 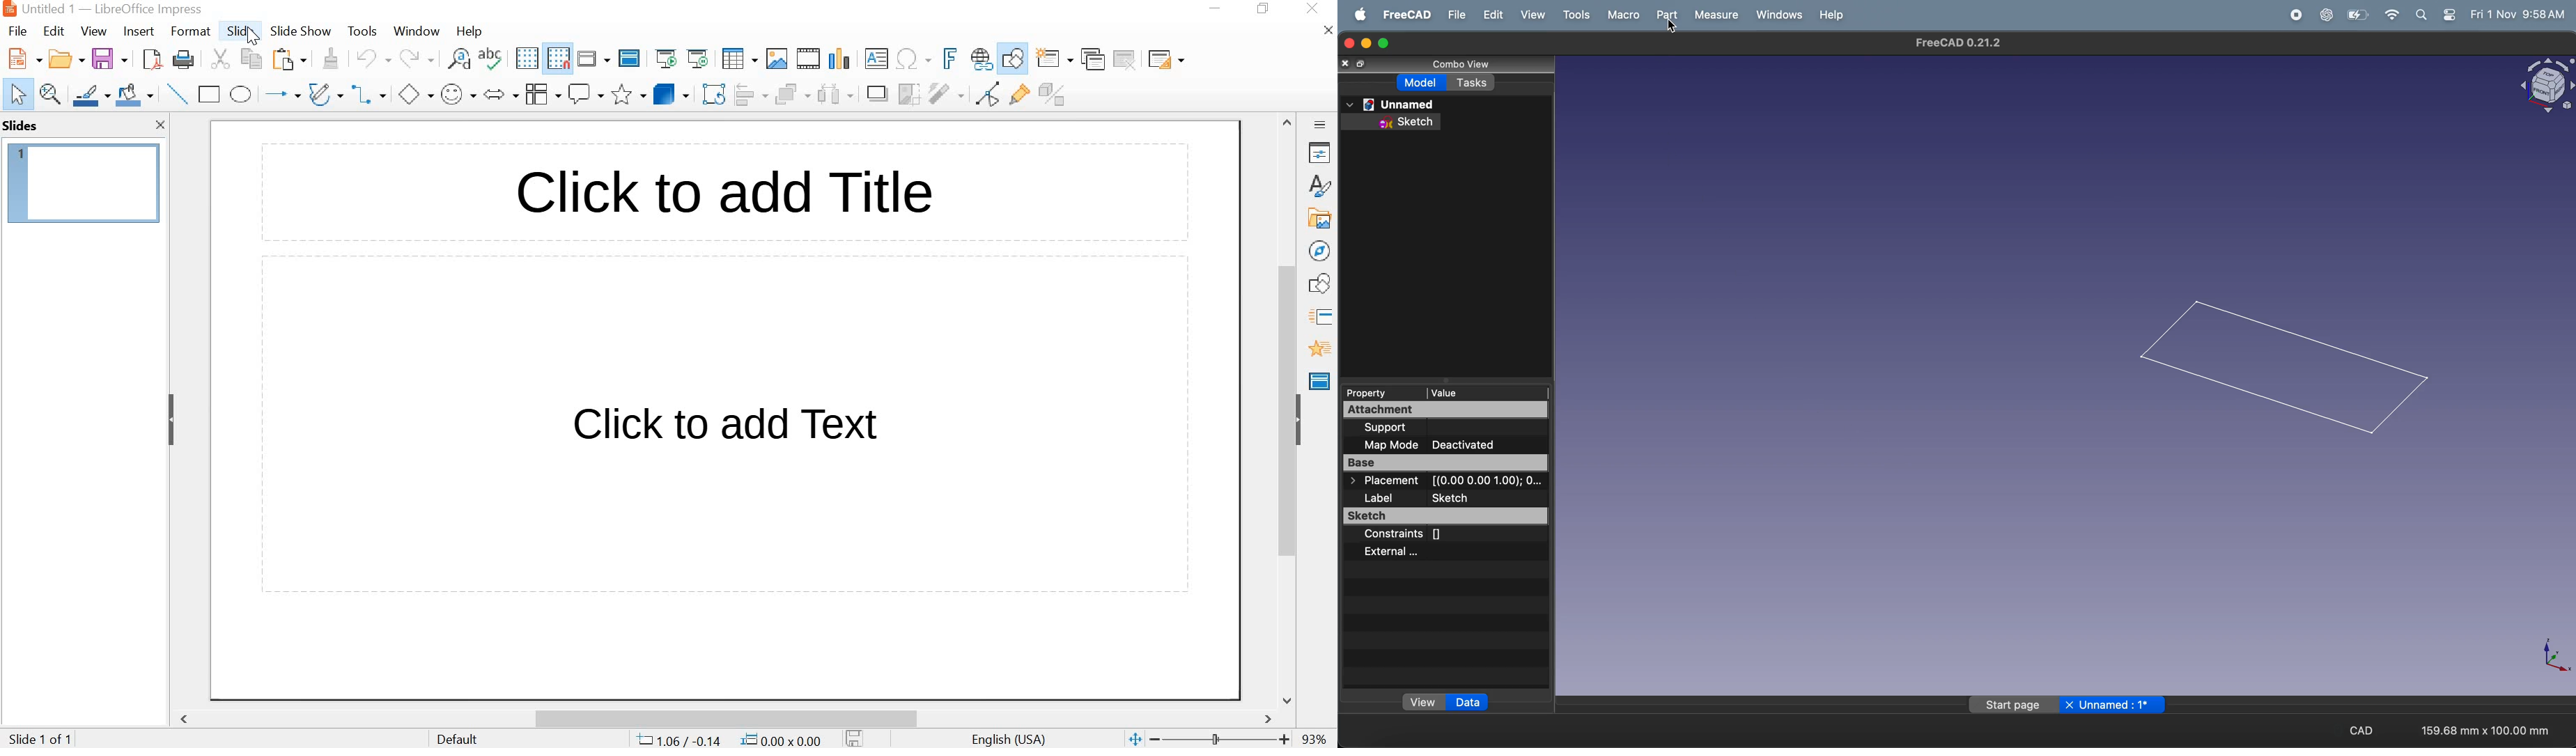 I want to click on MINIMIZE, so click(x=1217, y=8).